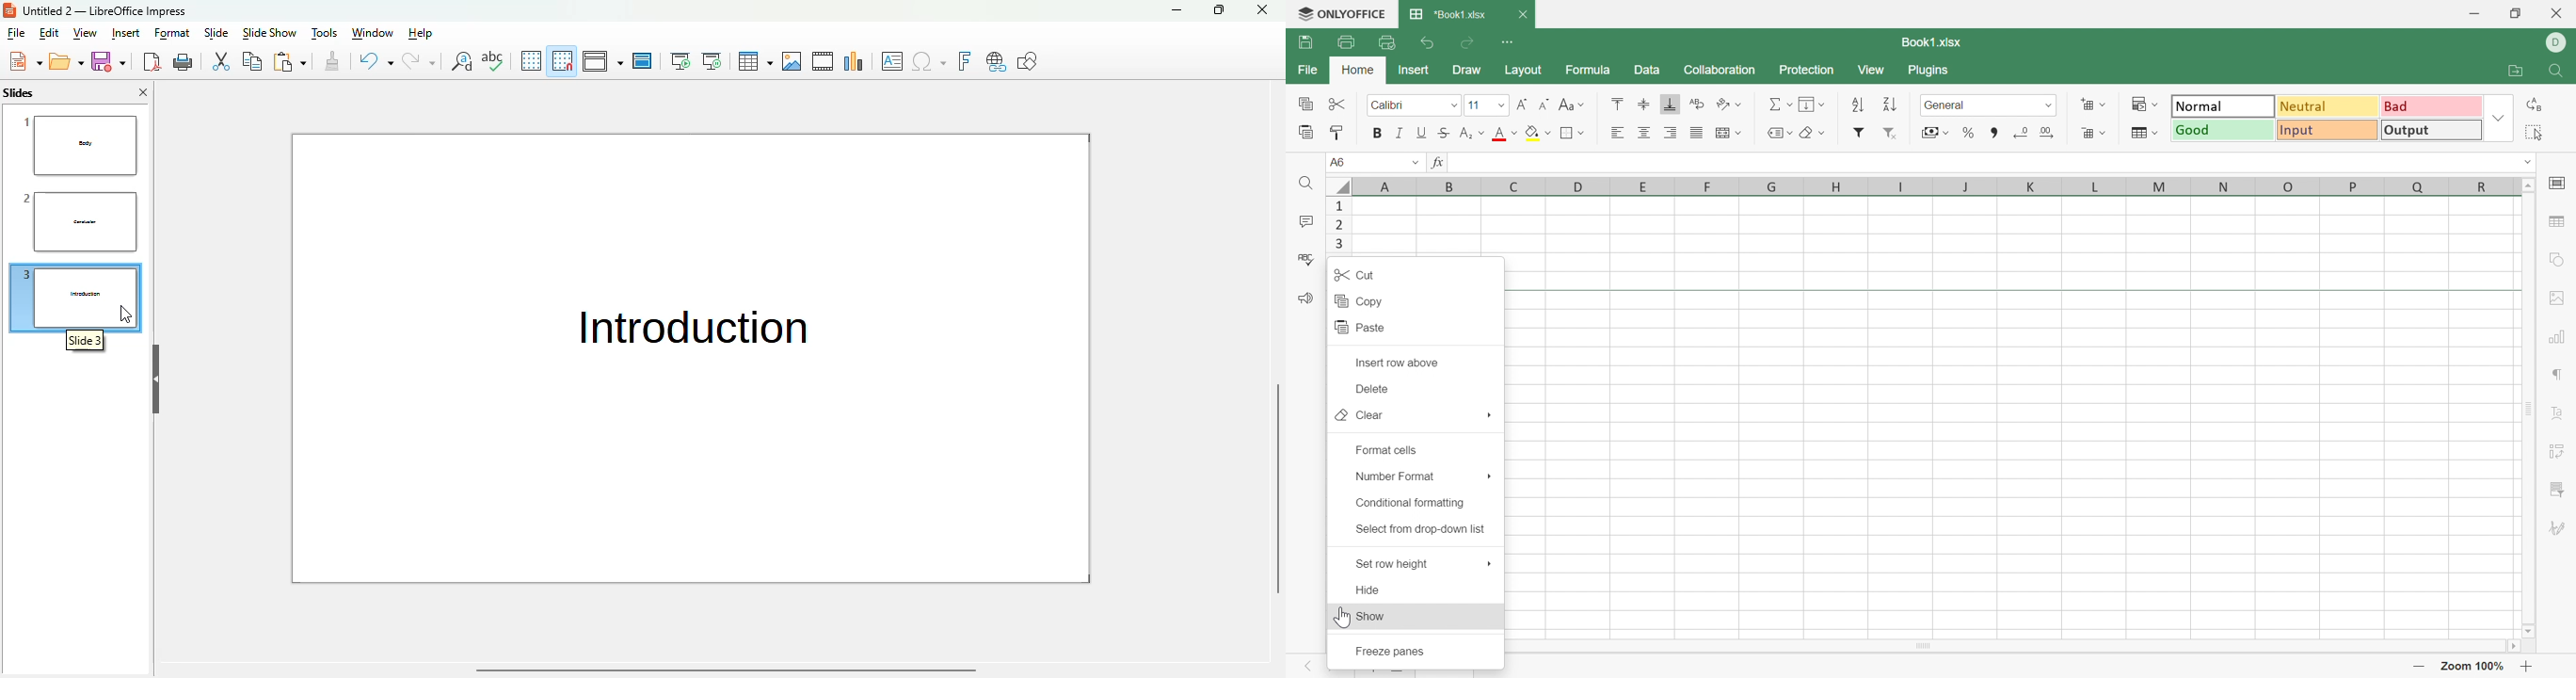  What do you see at coordinates (216, 33) in the screenshot?
I see `slide` at bounding box center [216, 33].